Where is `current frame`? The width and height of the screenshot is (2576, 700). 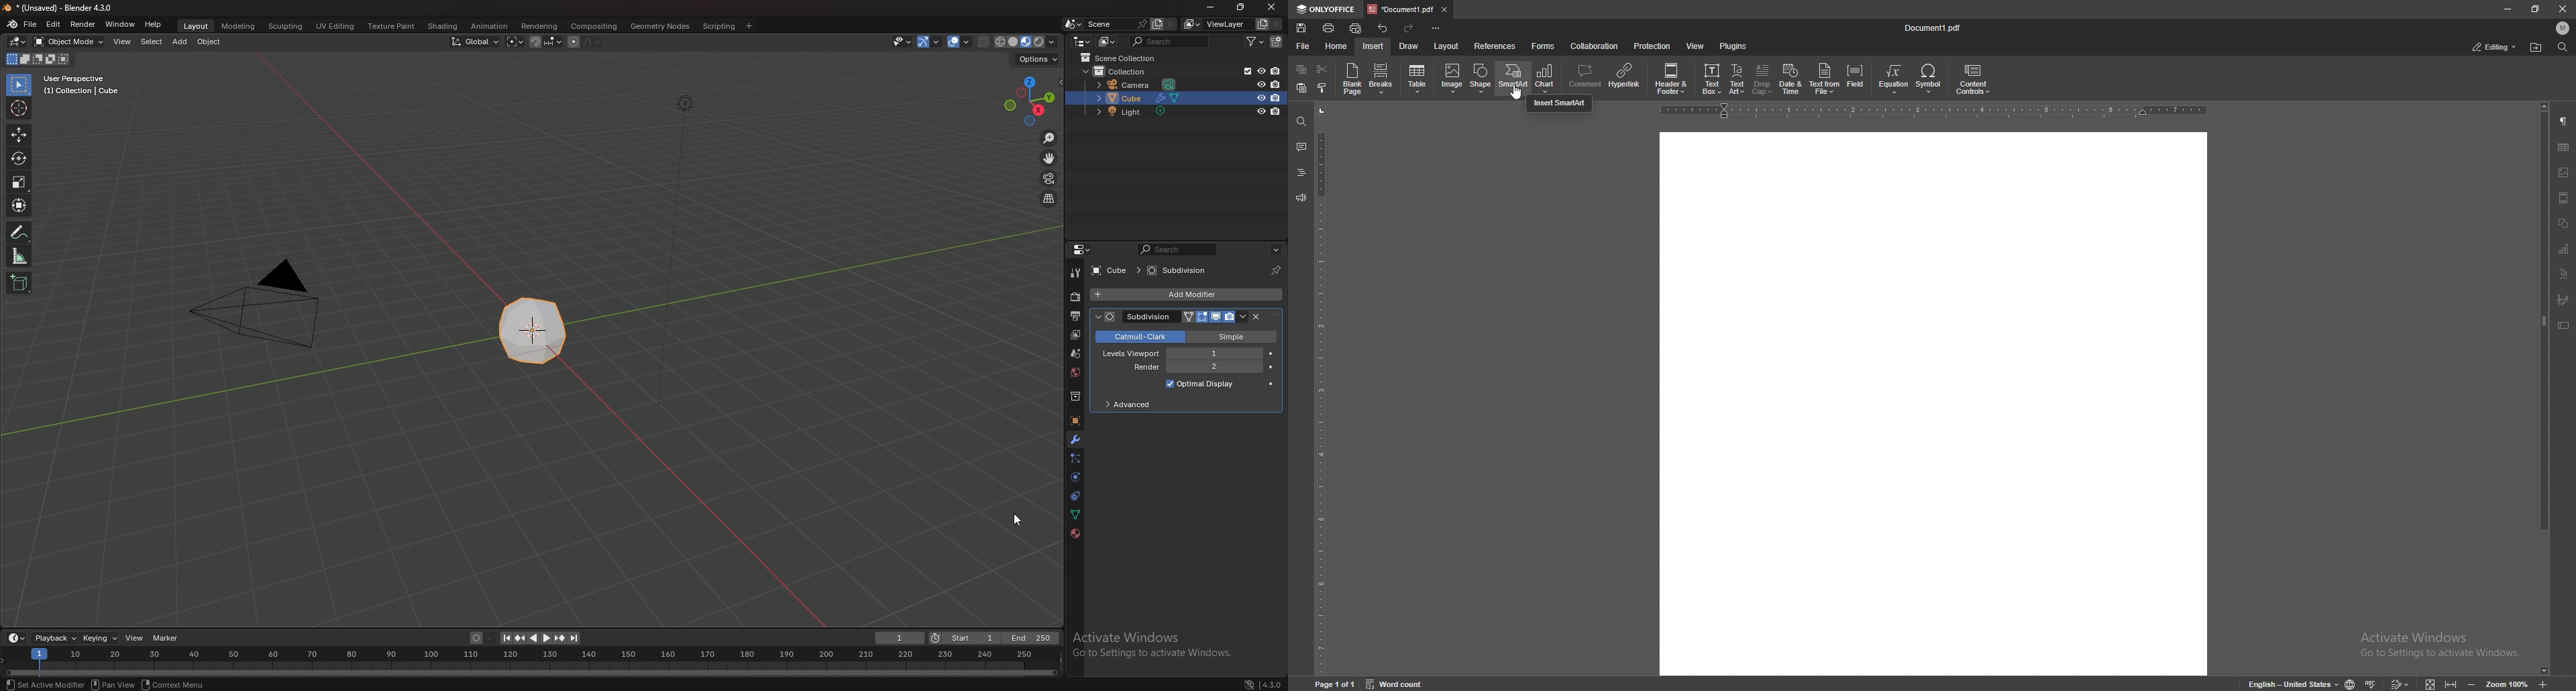 current frame is located at coordinates (900, 638).